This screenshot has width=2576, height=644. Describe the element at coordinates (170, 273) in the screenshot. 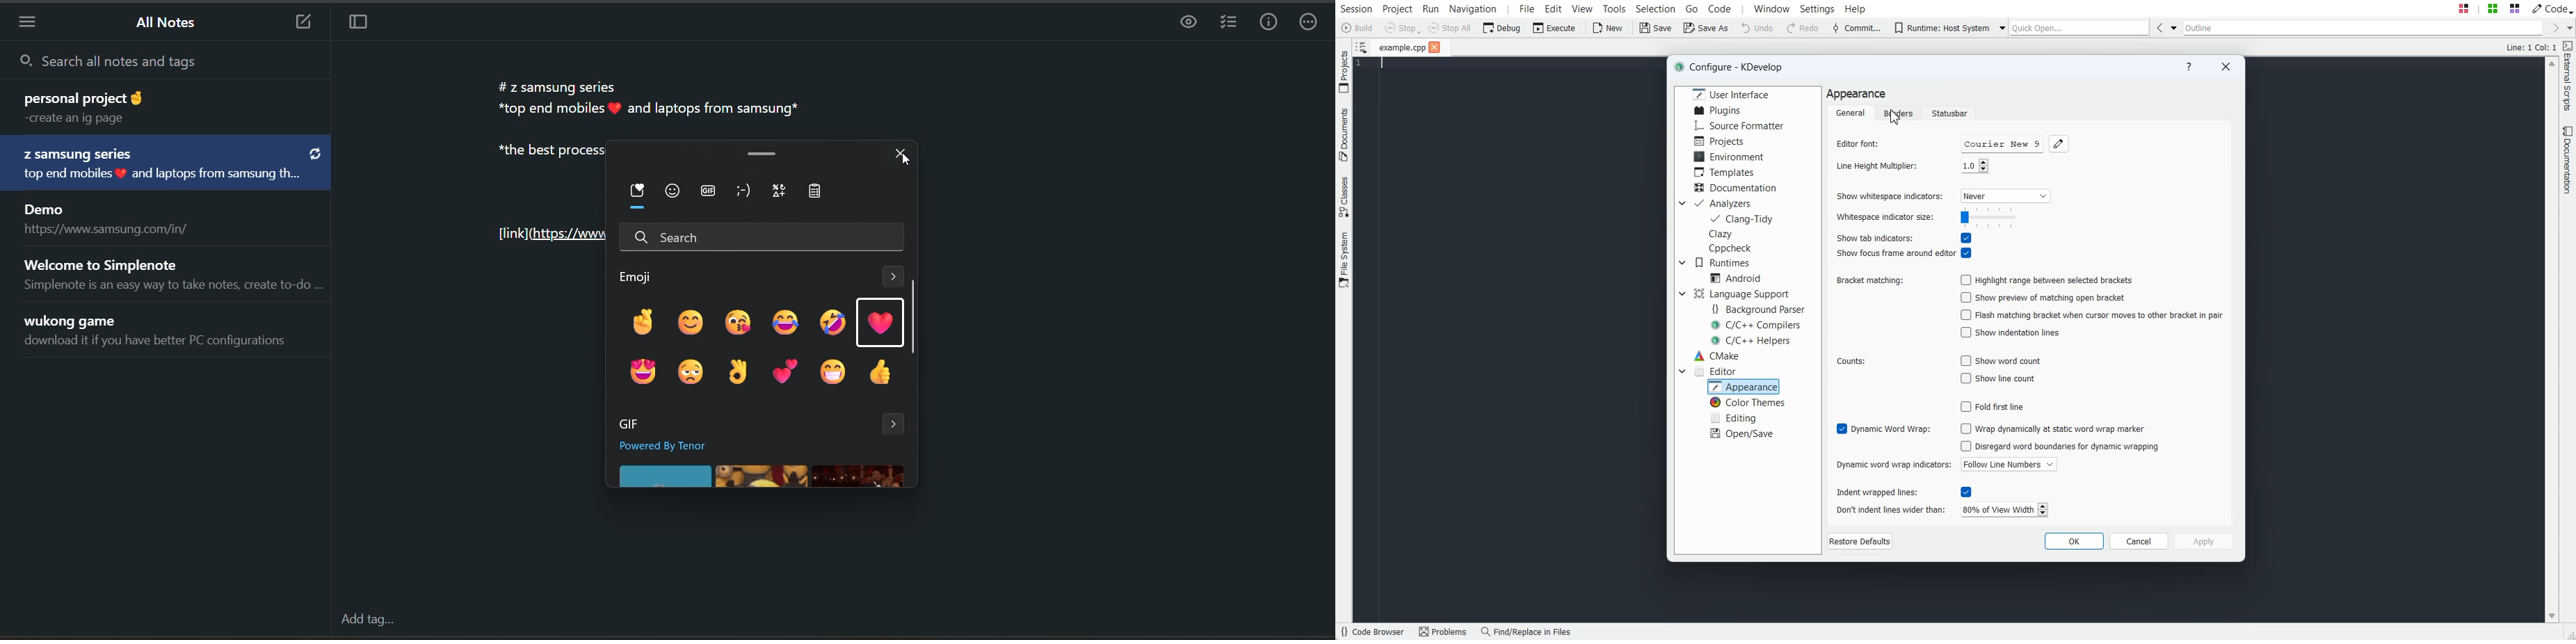

I see `note title and preview` at that location.